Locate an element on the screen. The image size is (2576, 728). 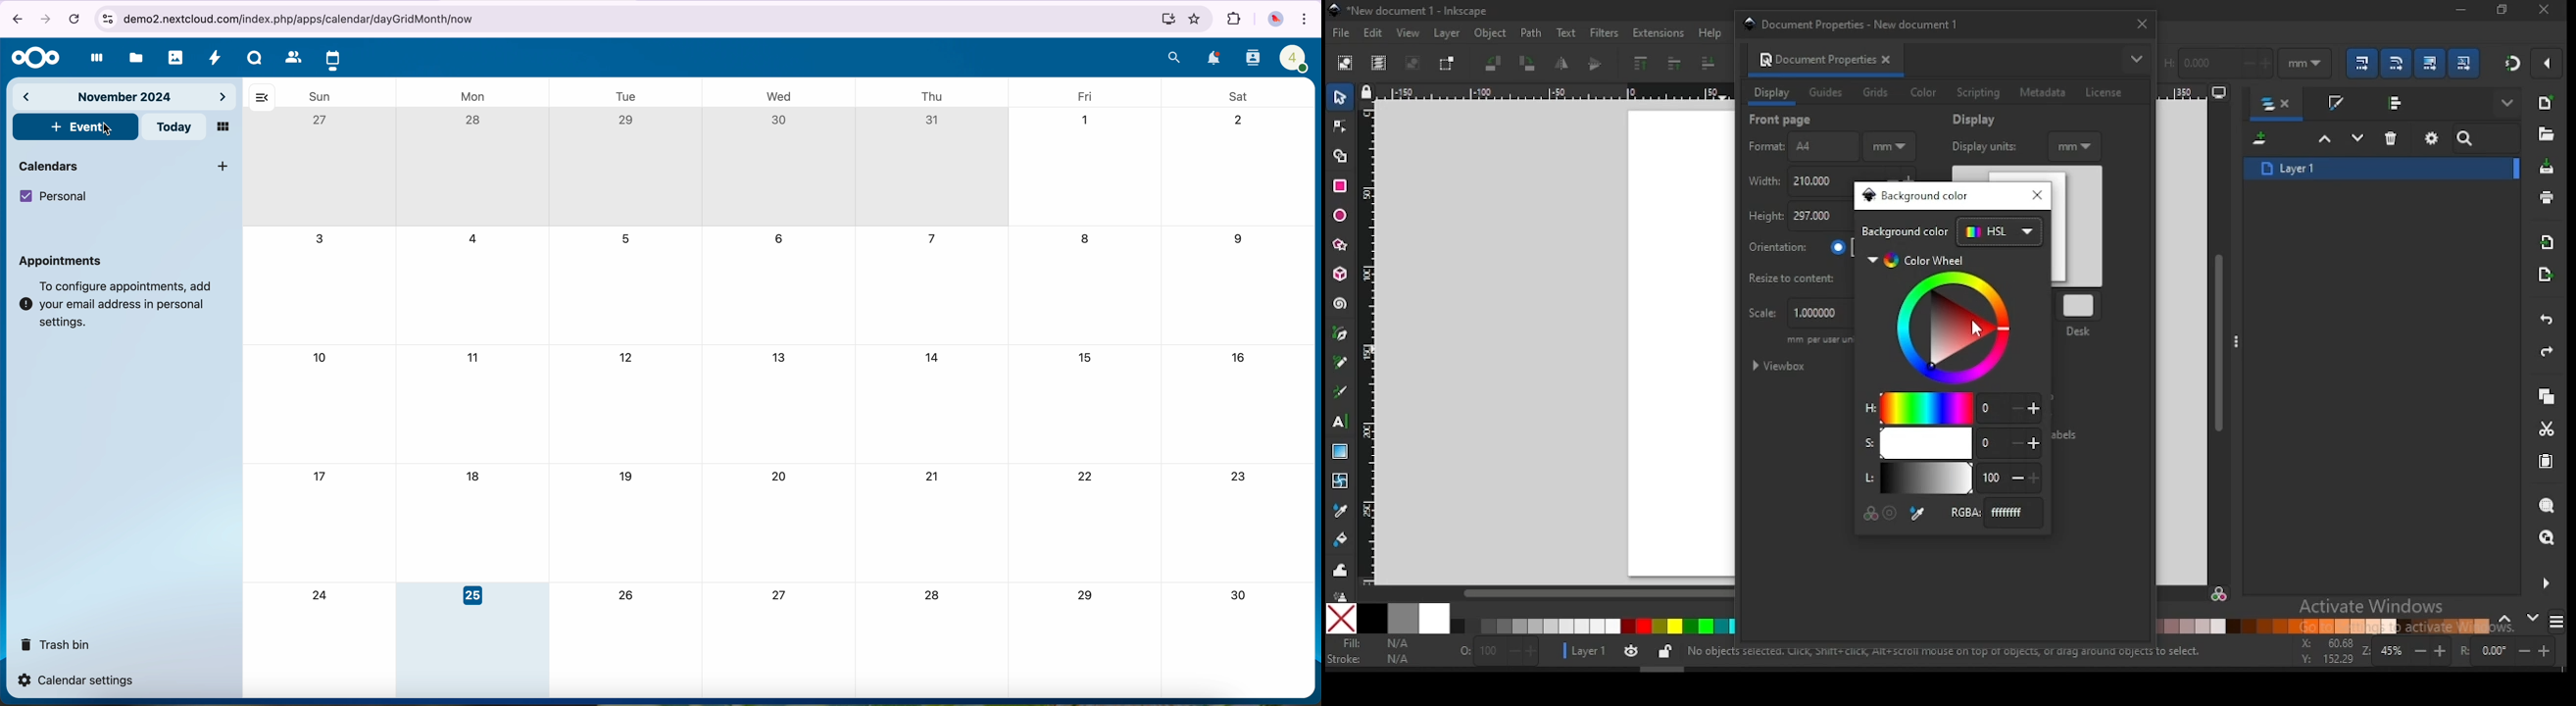
16 is located at coordinates (1241, 358).